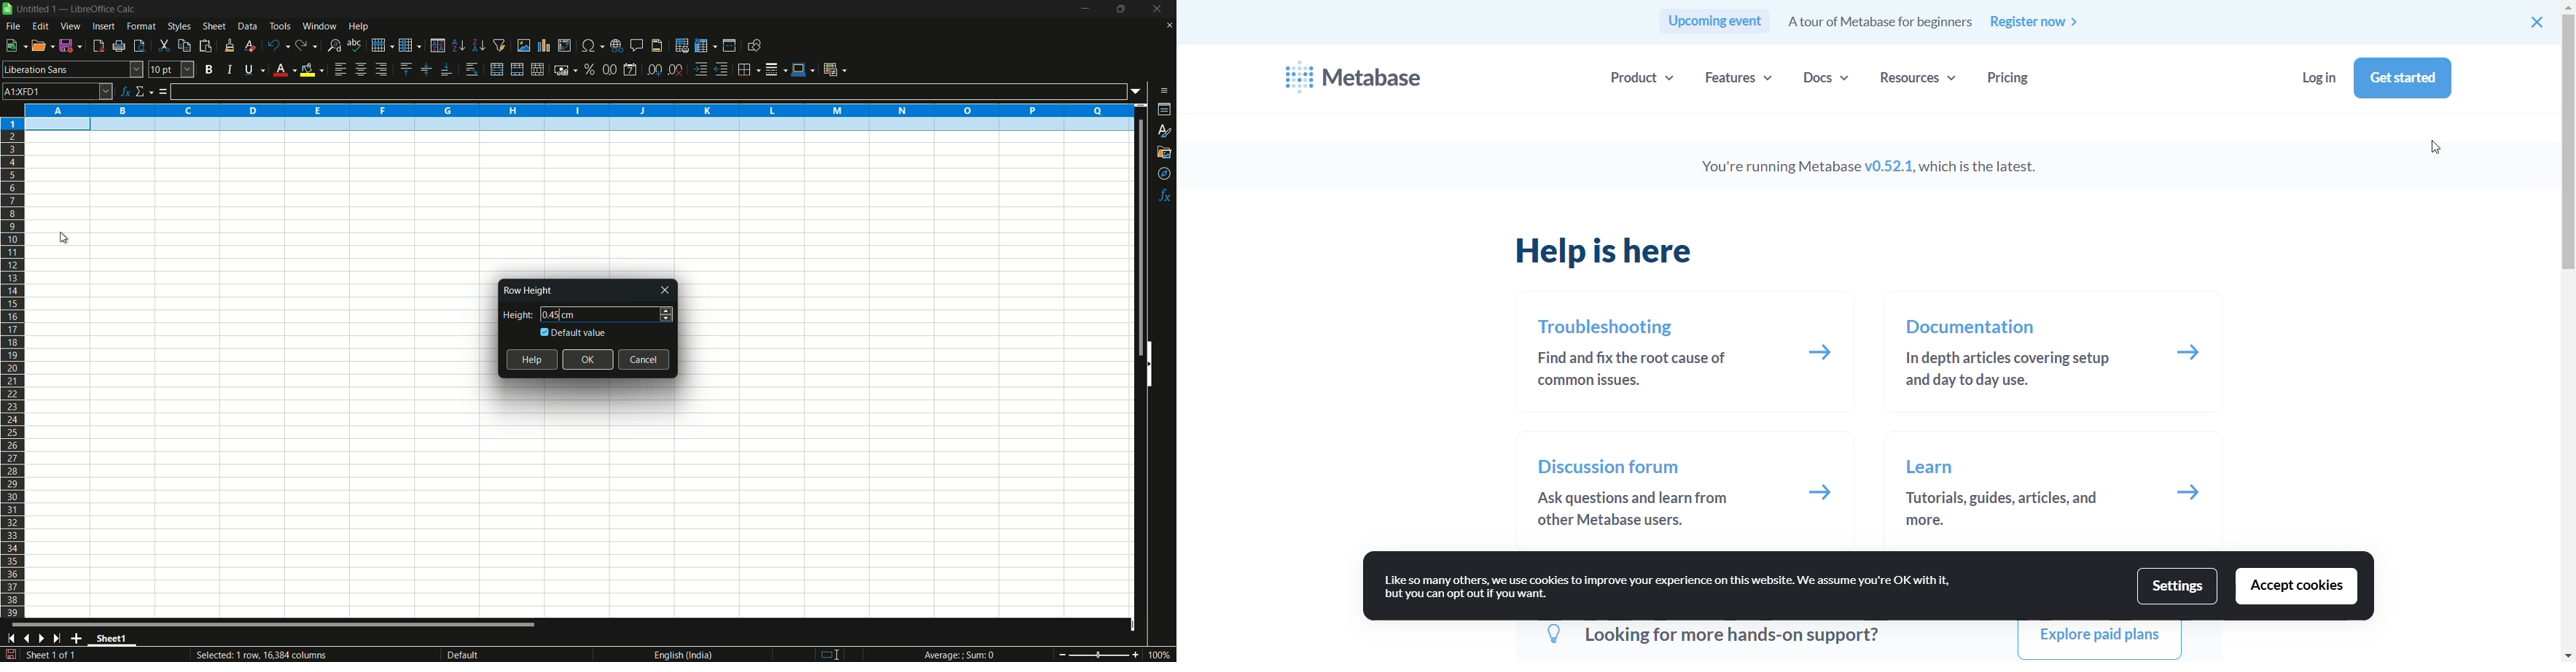 The image size is (2576, 672). Describe the element at coordinates (1631, 370) in the screenshot. I see `find and fix the root cause of common issues` at that location.